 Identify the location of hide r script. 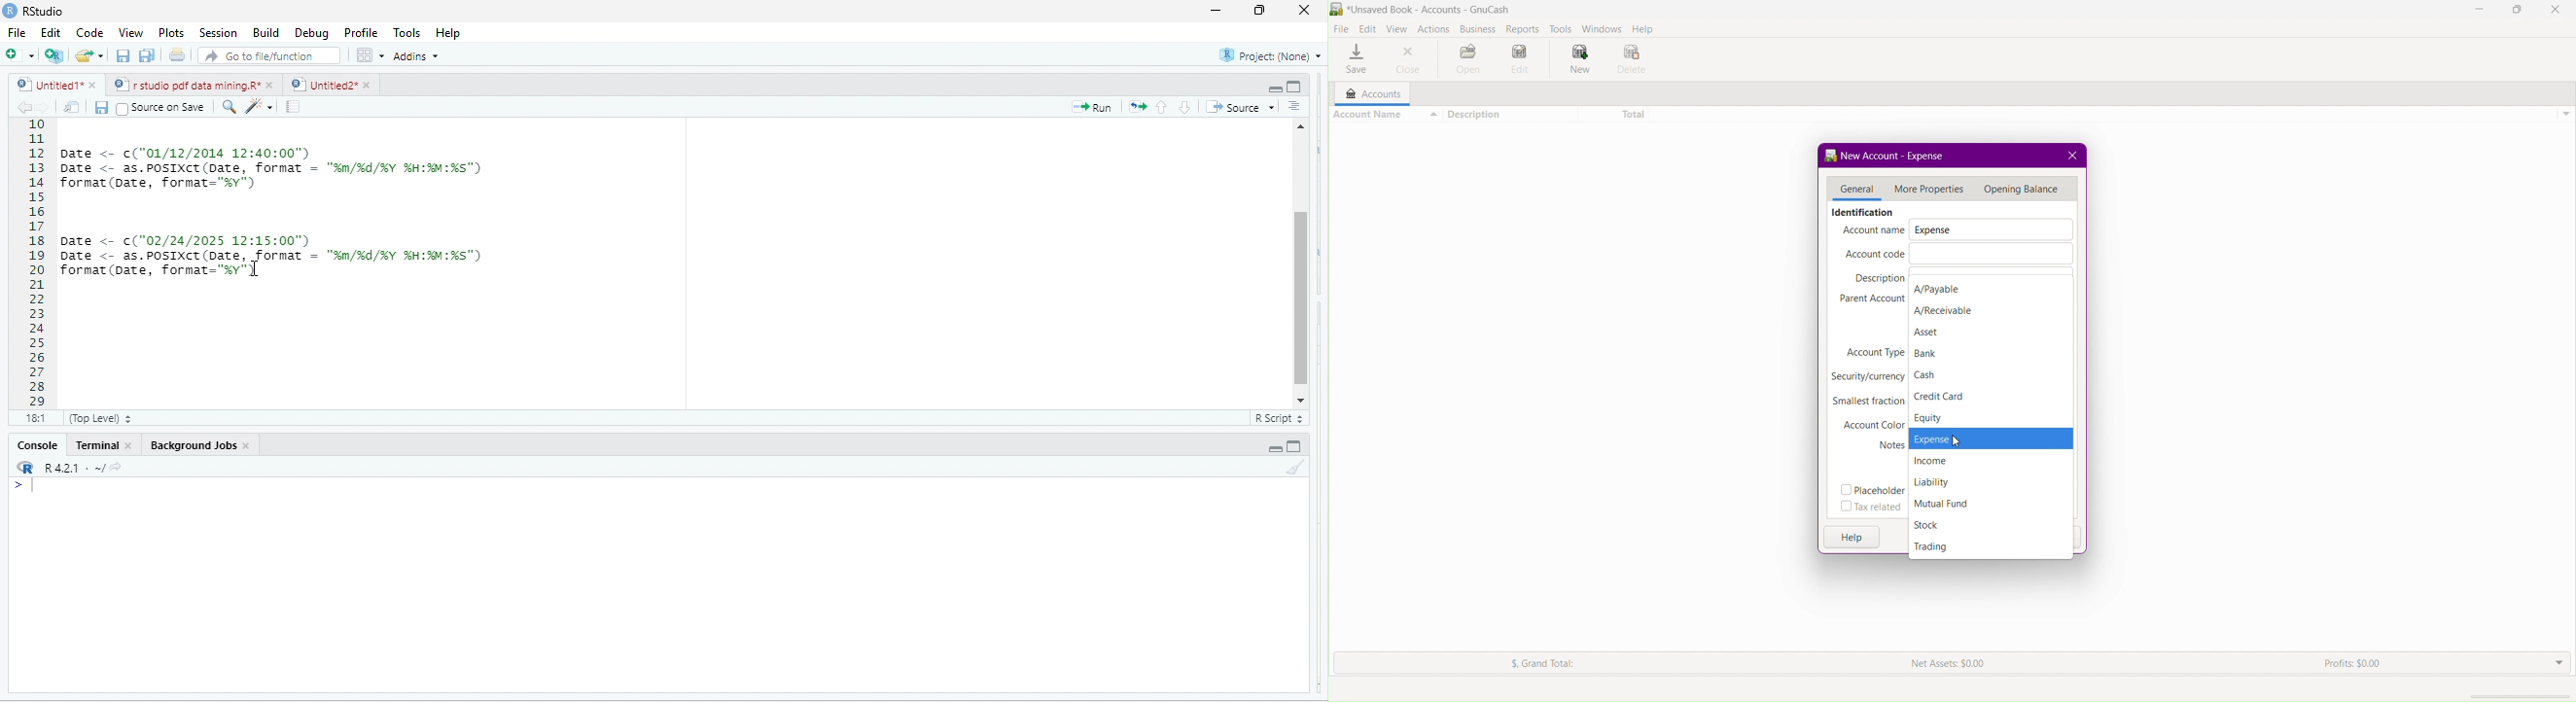
(1274, 448).